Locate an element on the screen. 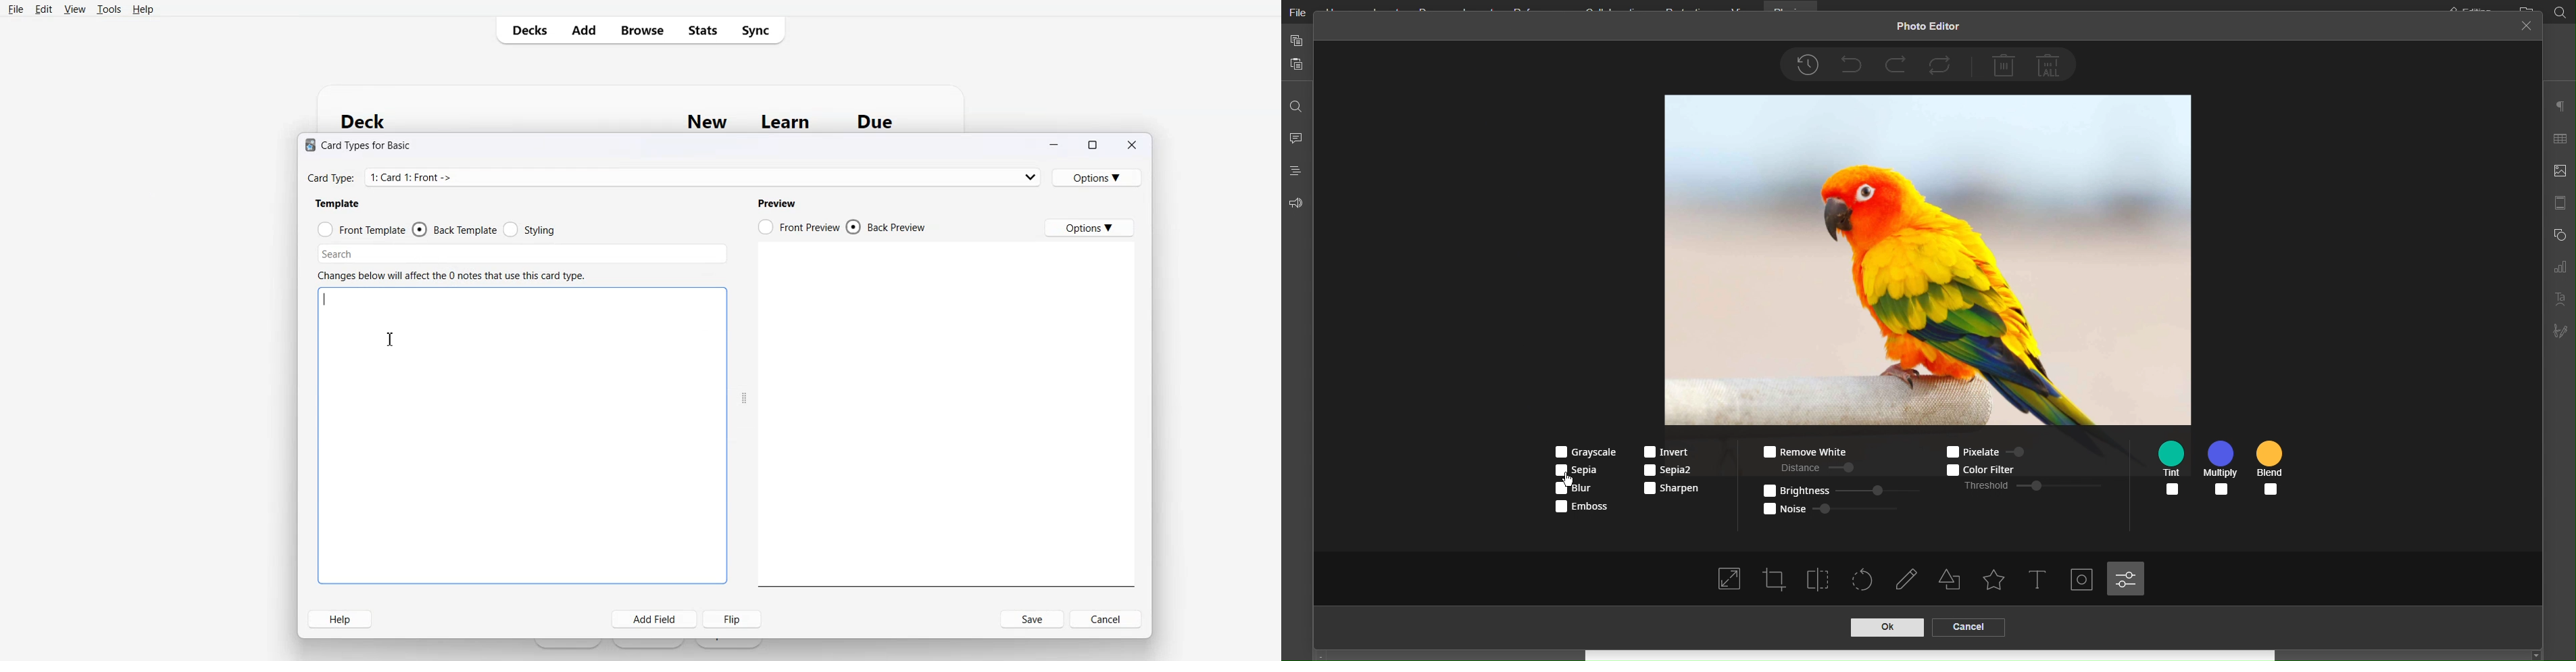 The width and height of the screenshot is (2576, 672). Decks is located at coordinates (525, 30).